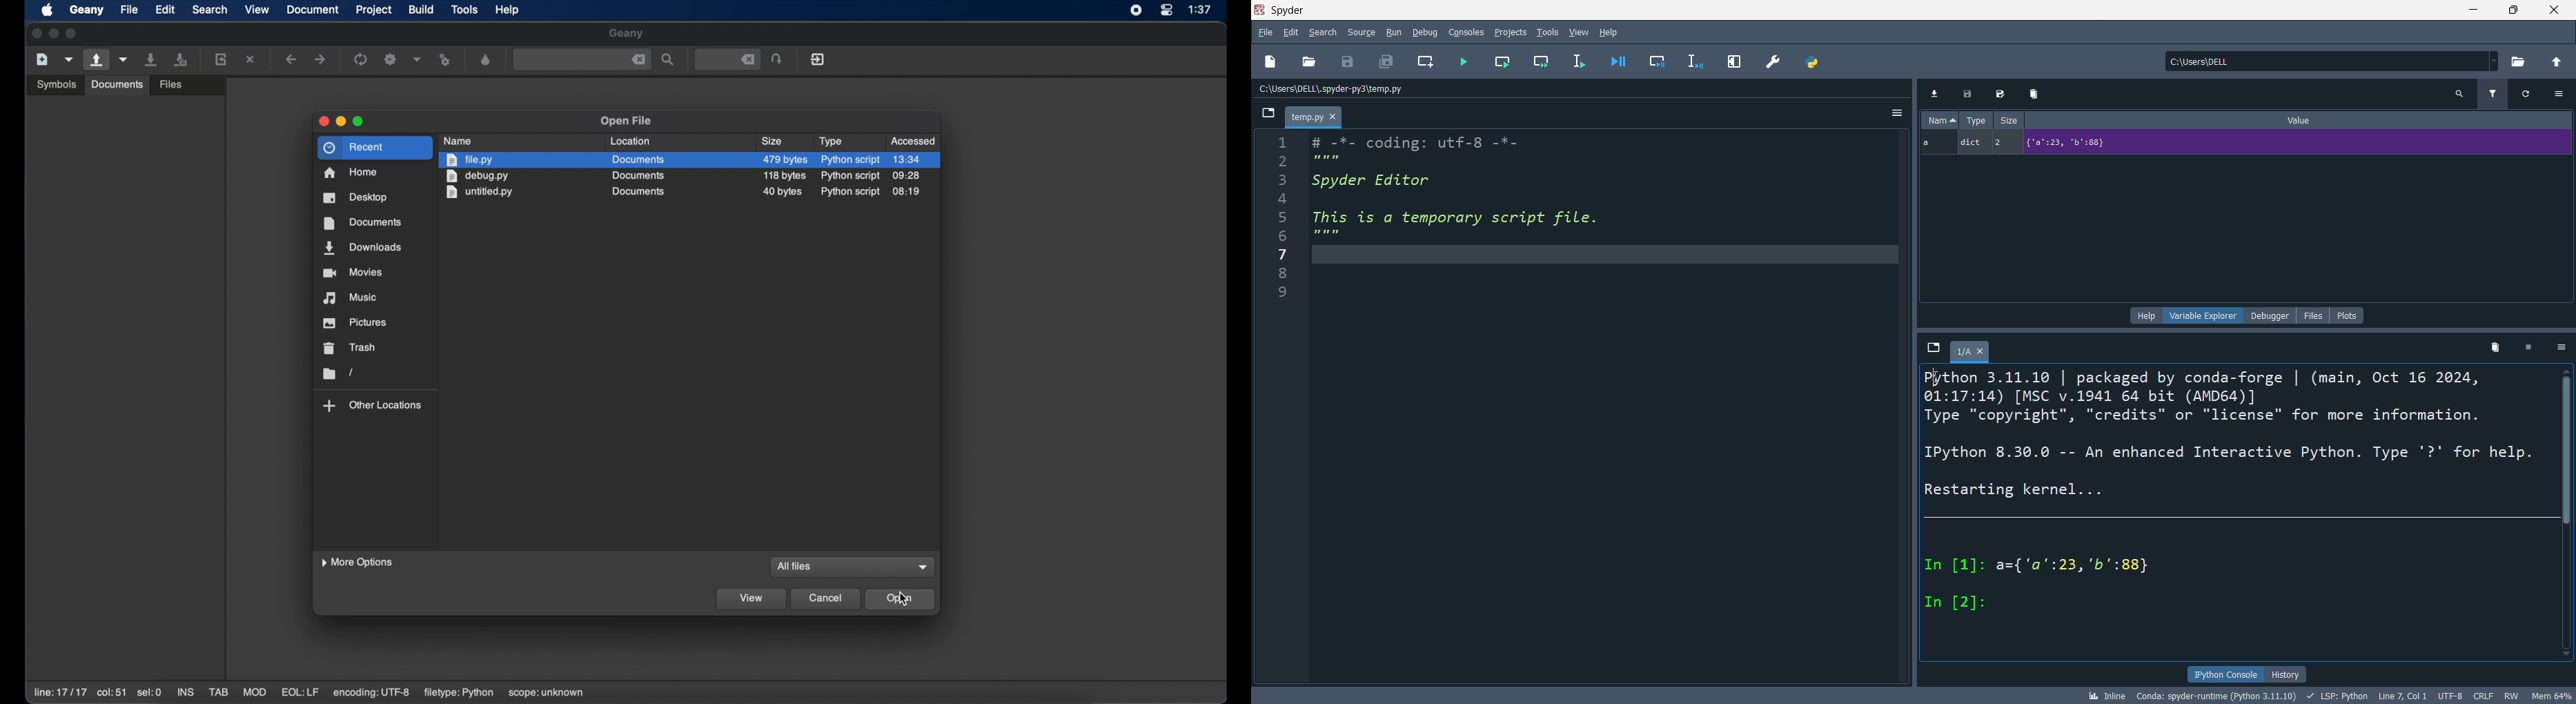 The height and width of the screenshot is (728, 2576). I want to click on debugger, so click(2269, 315).